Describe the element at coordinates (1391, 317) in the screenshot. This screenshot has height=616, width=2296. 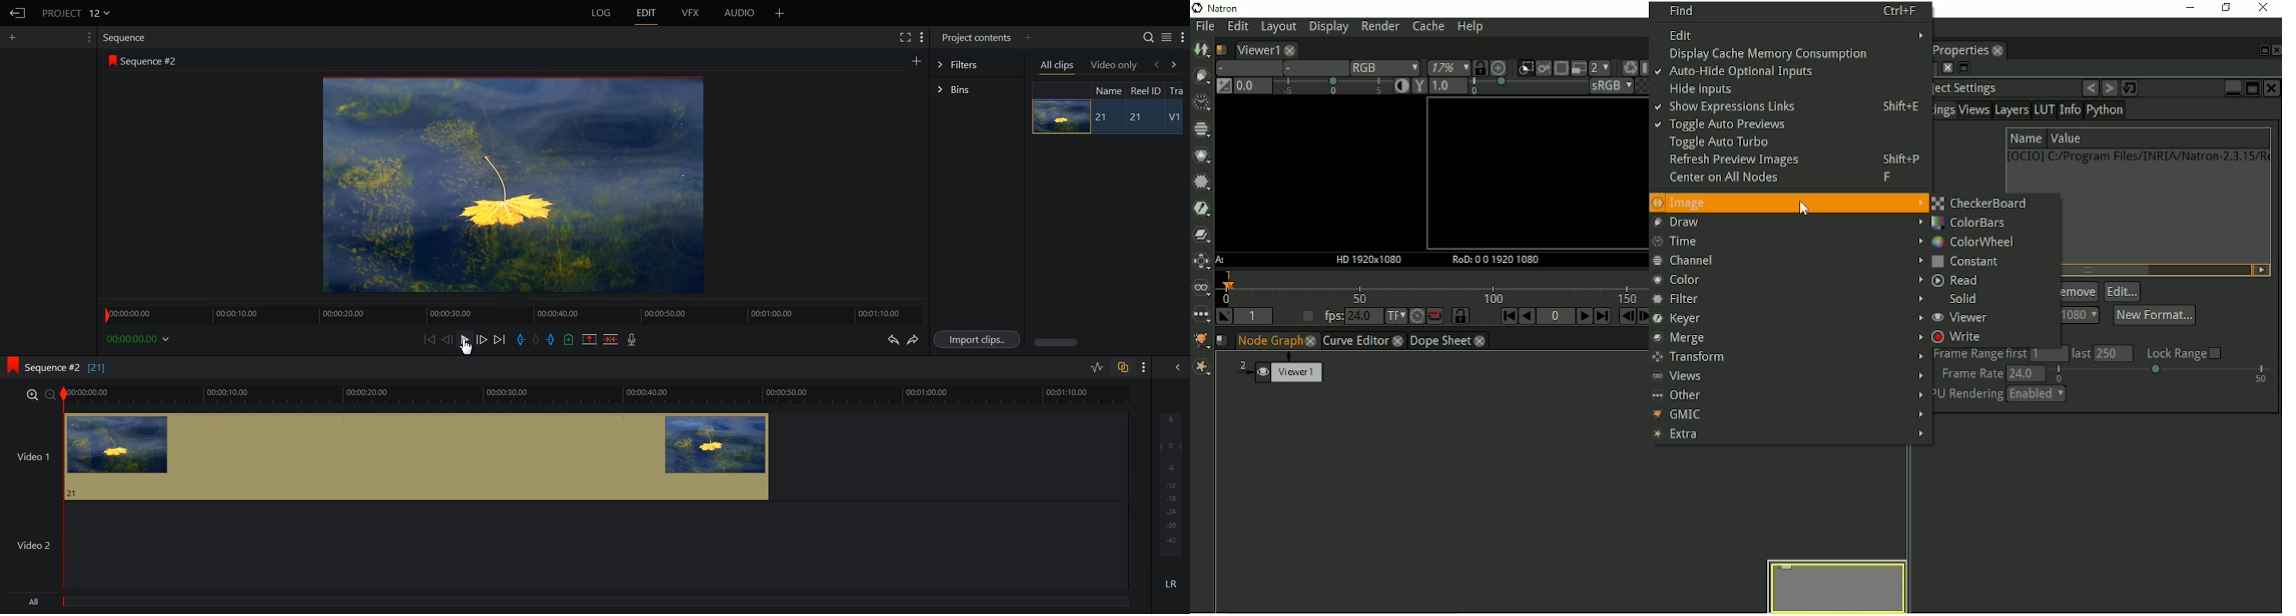
I see `Set time display format` at that location.